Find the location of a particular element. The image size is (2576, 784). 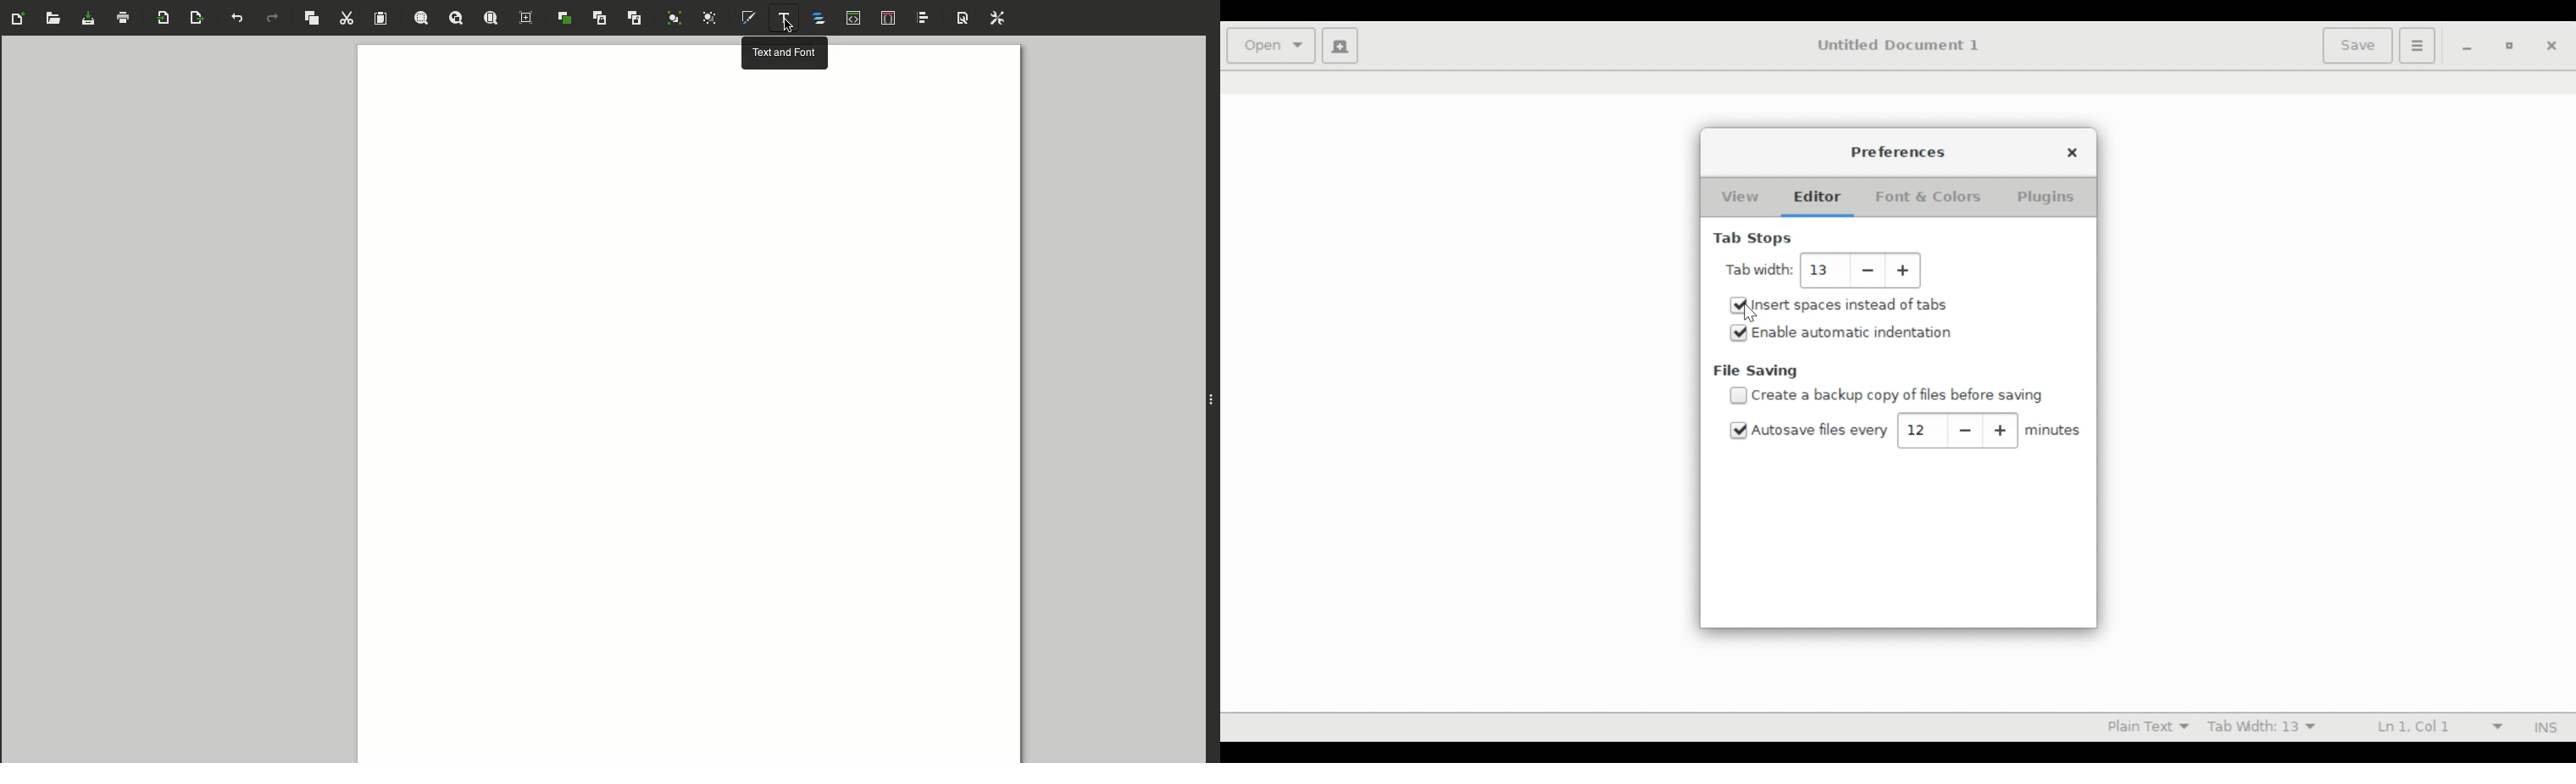

Close is located at coordinates (2075, 153).